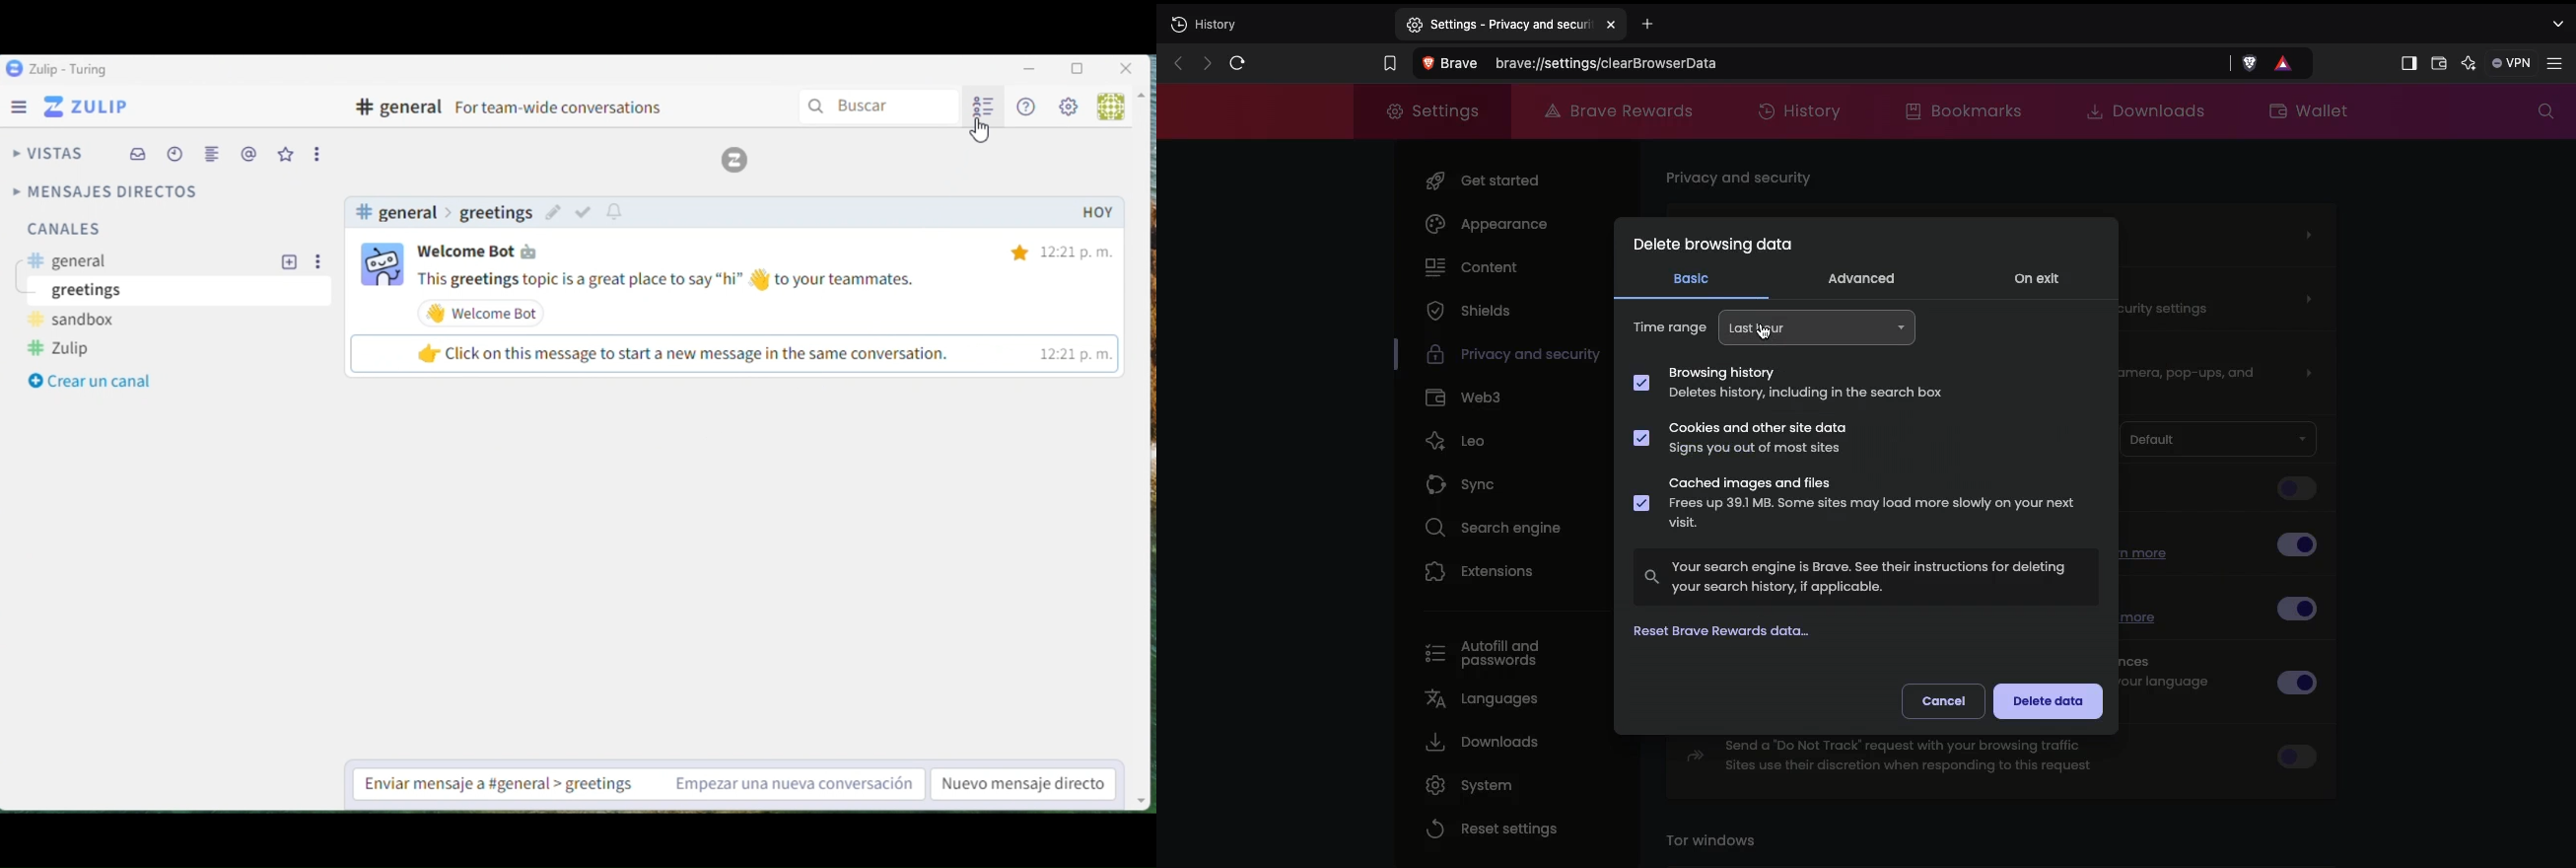 The image size is (2576, 868). Describe the element at coordinates (1861, 277) in the screenshot. I see `Advanced` at that location.